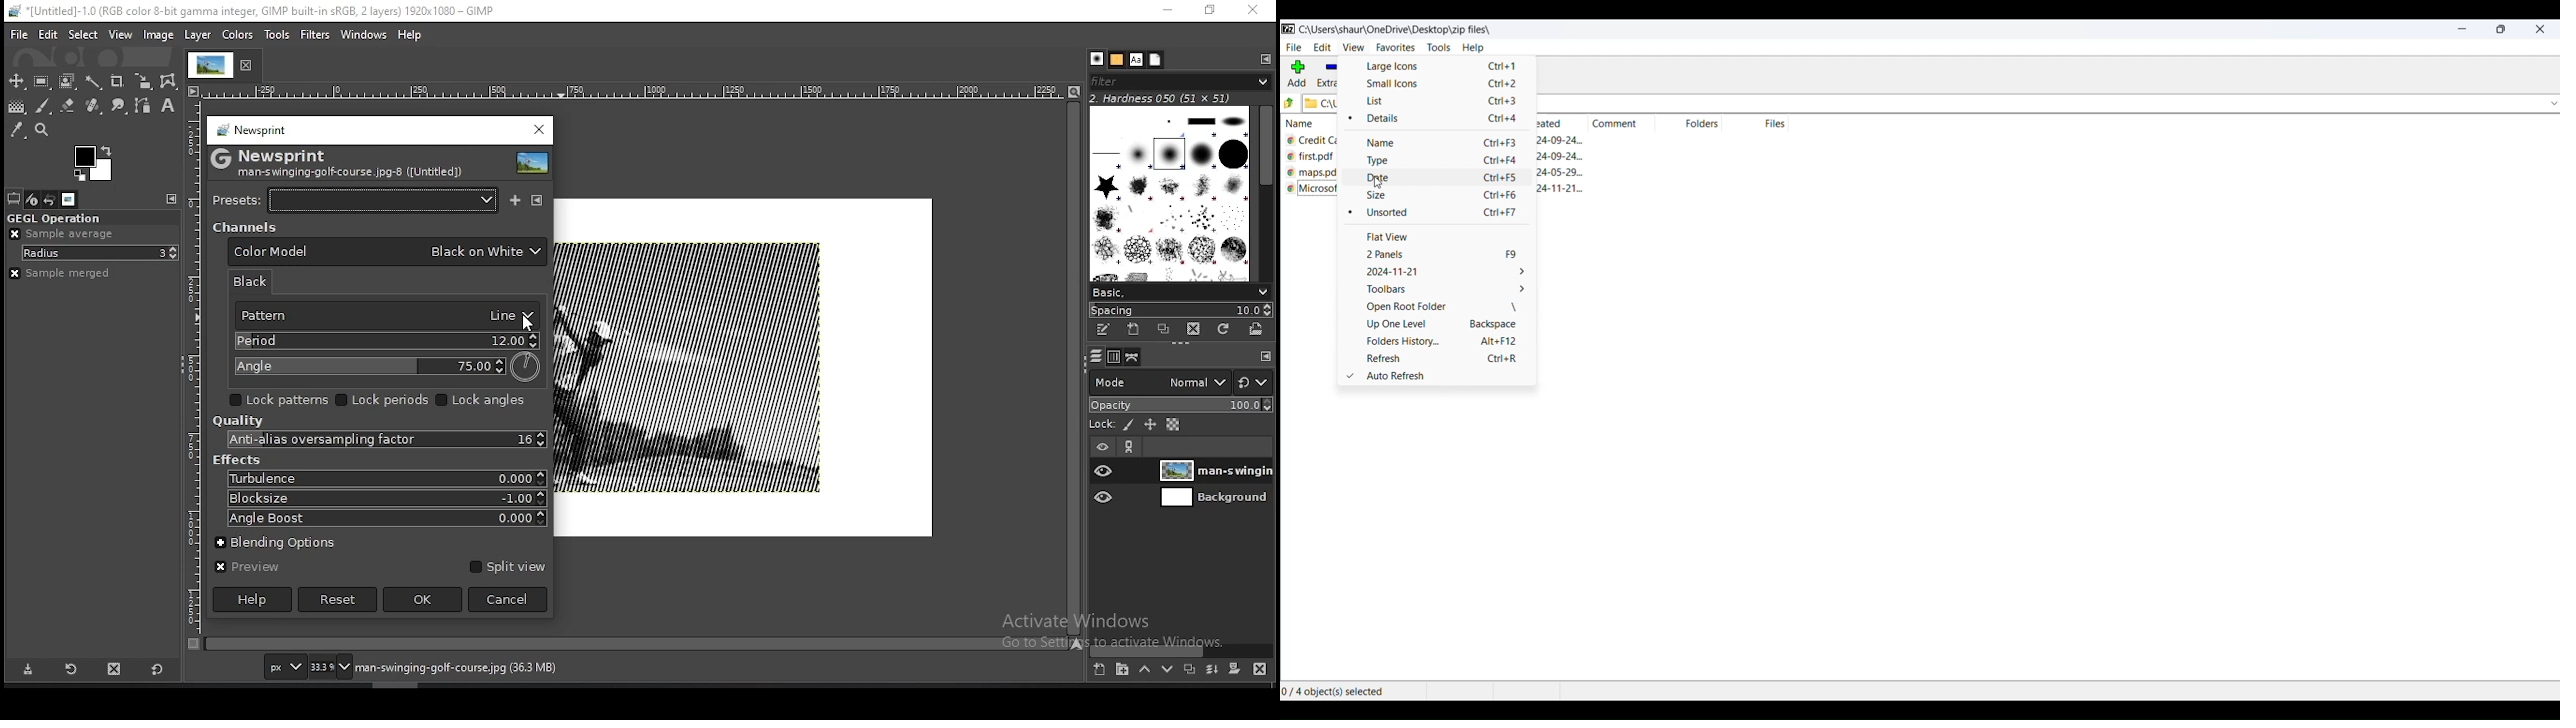  I want to click on news print, so click(252, 129).